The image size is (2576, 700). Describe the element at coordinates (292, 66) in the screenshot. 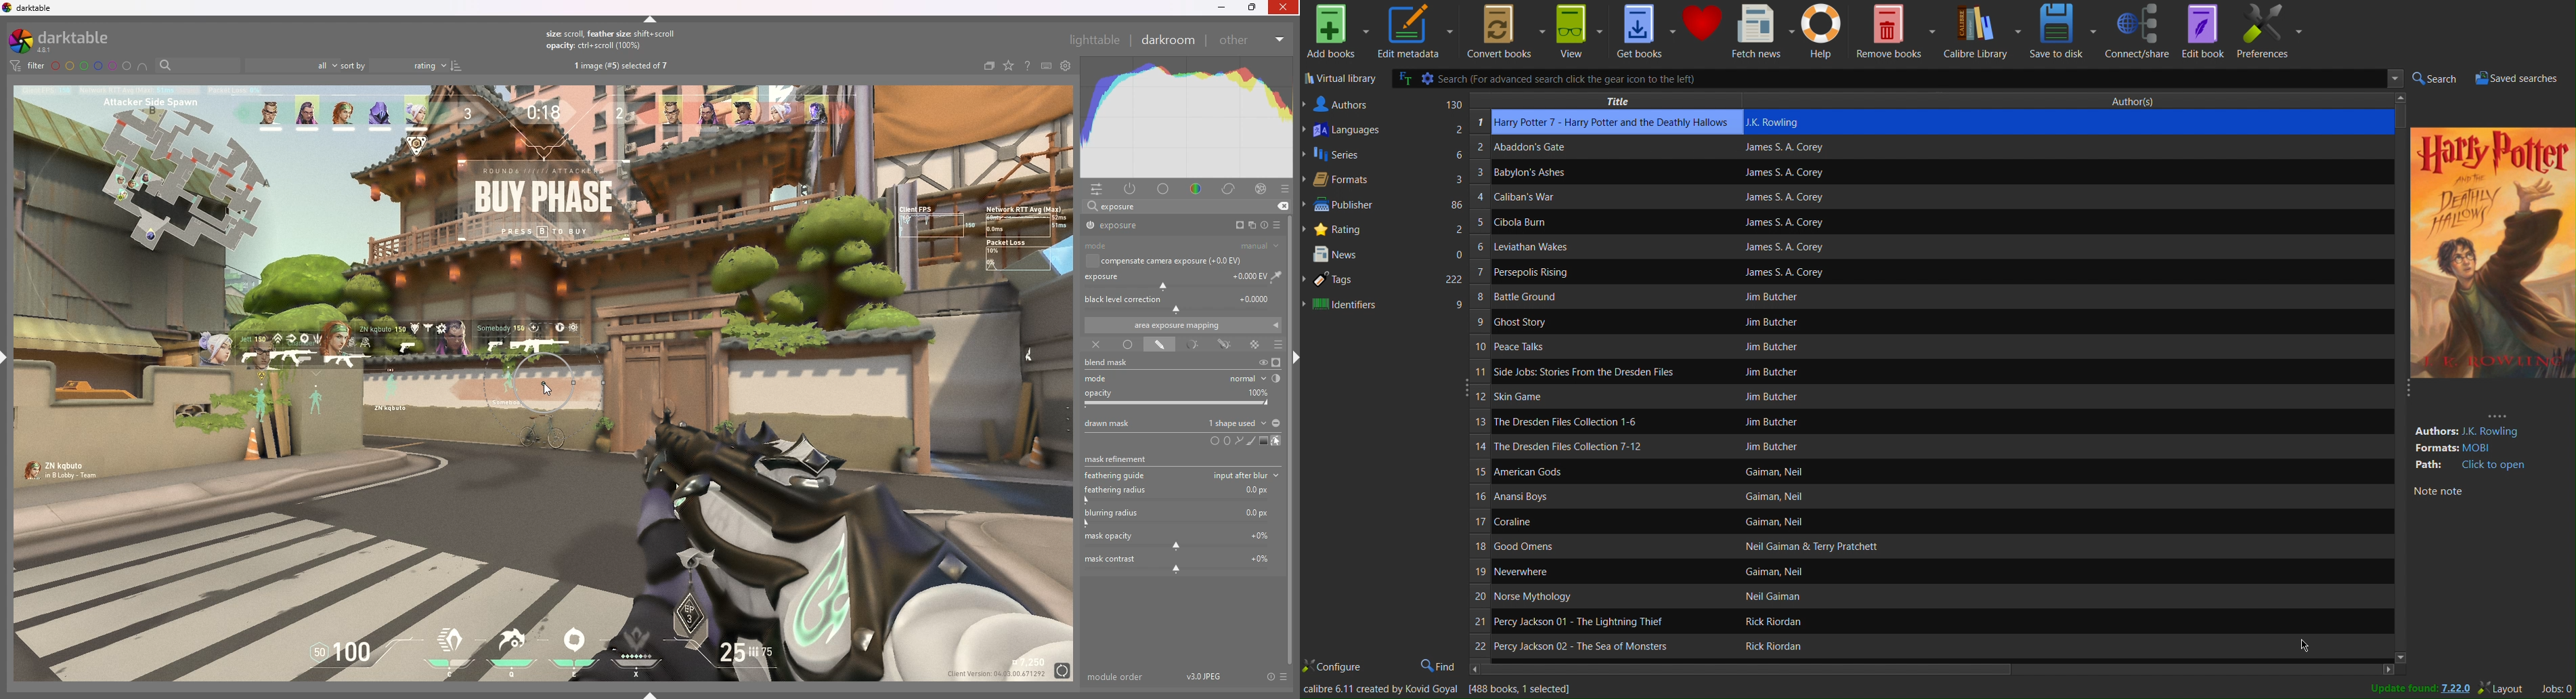

I see `filter by images rating` at that location.